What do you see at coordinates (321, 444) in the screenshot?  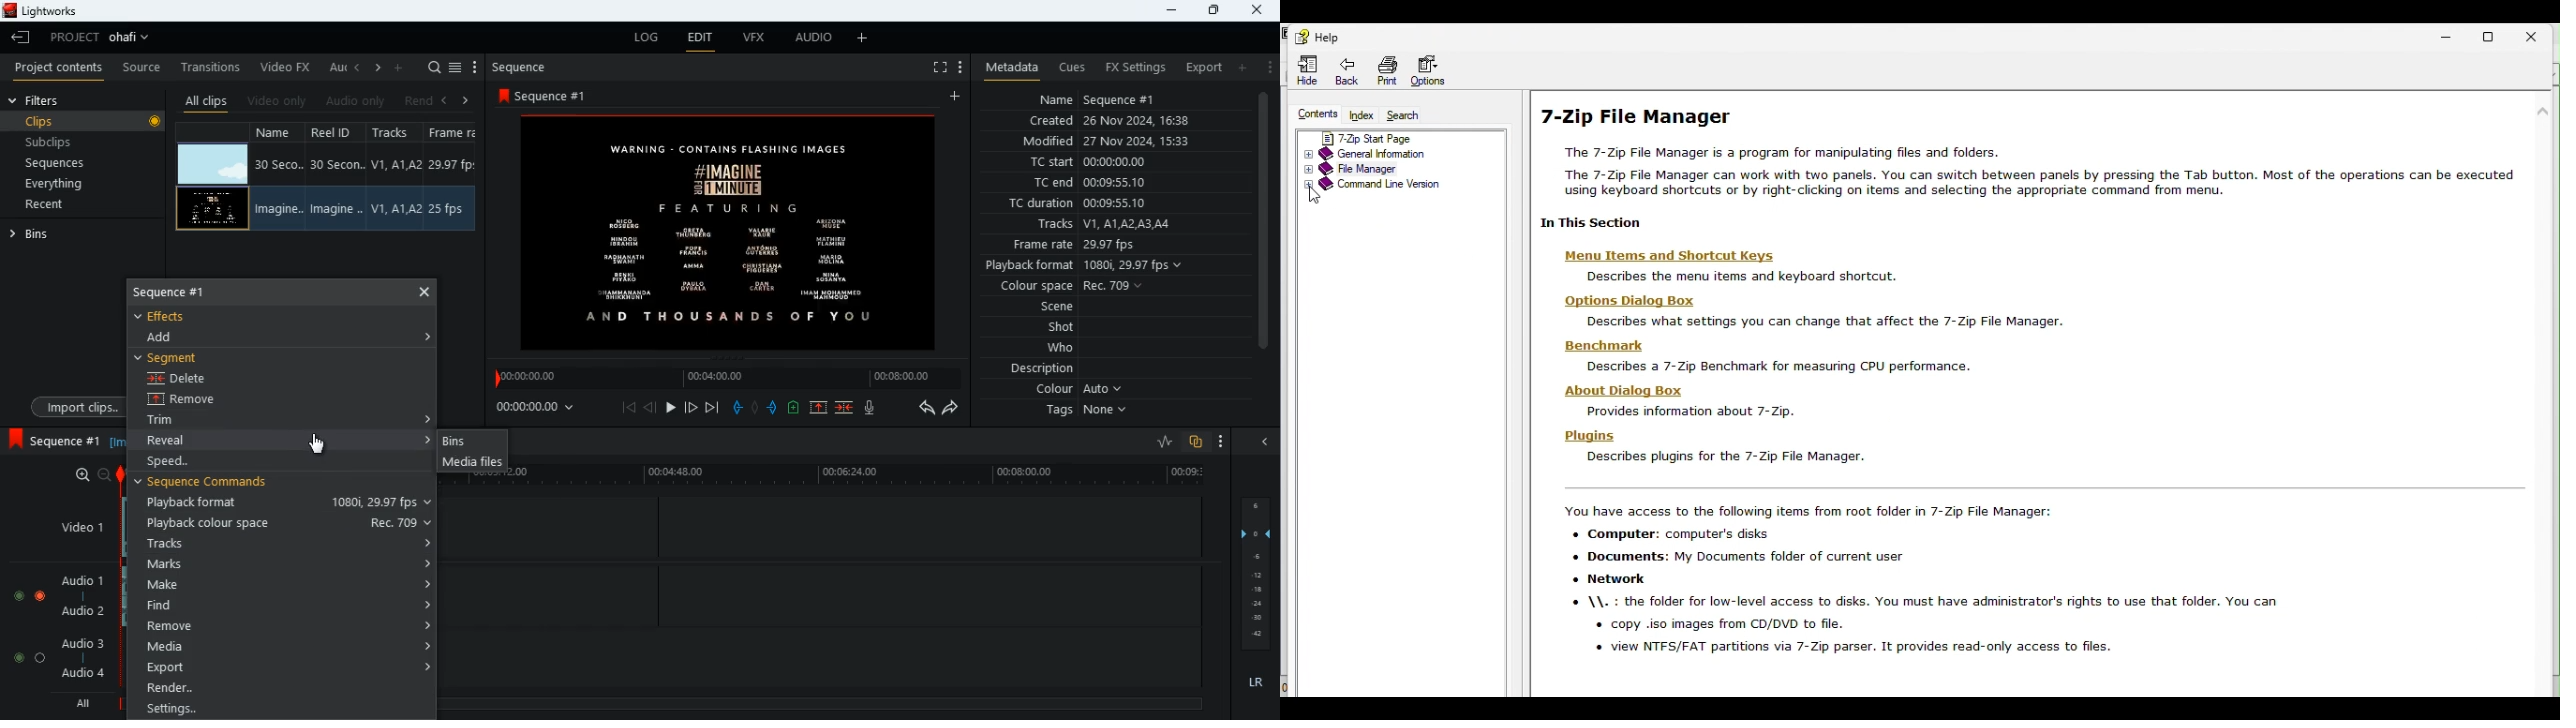 I see `Mouse Cursor` at bounding box center [321, 444].